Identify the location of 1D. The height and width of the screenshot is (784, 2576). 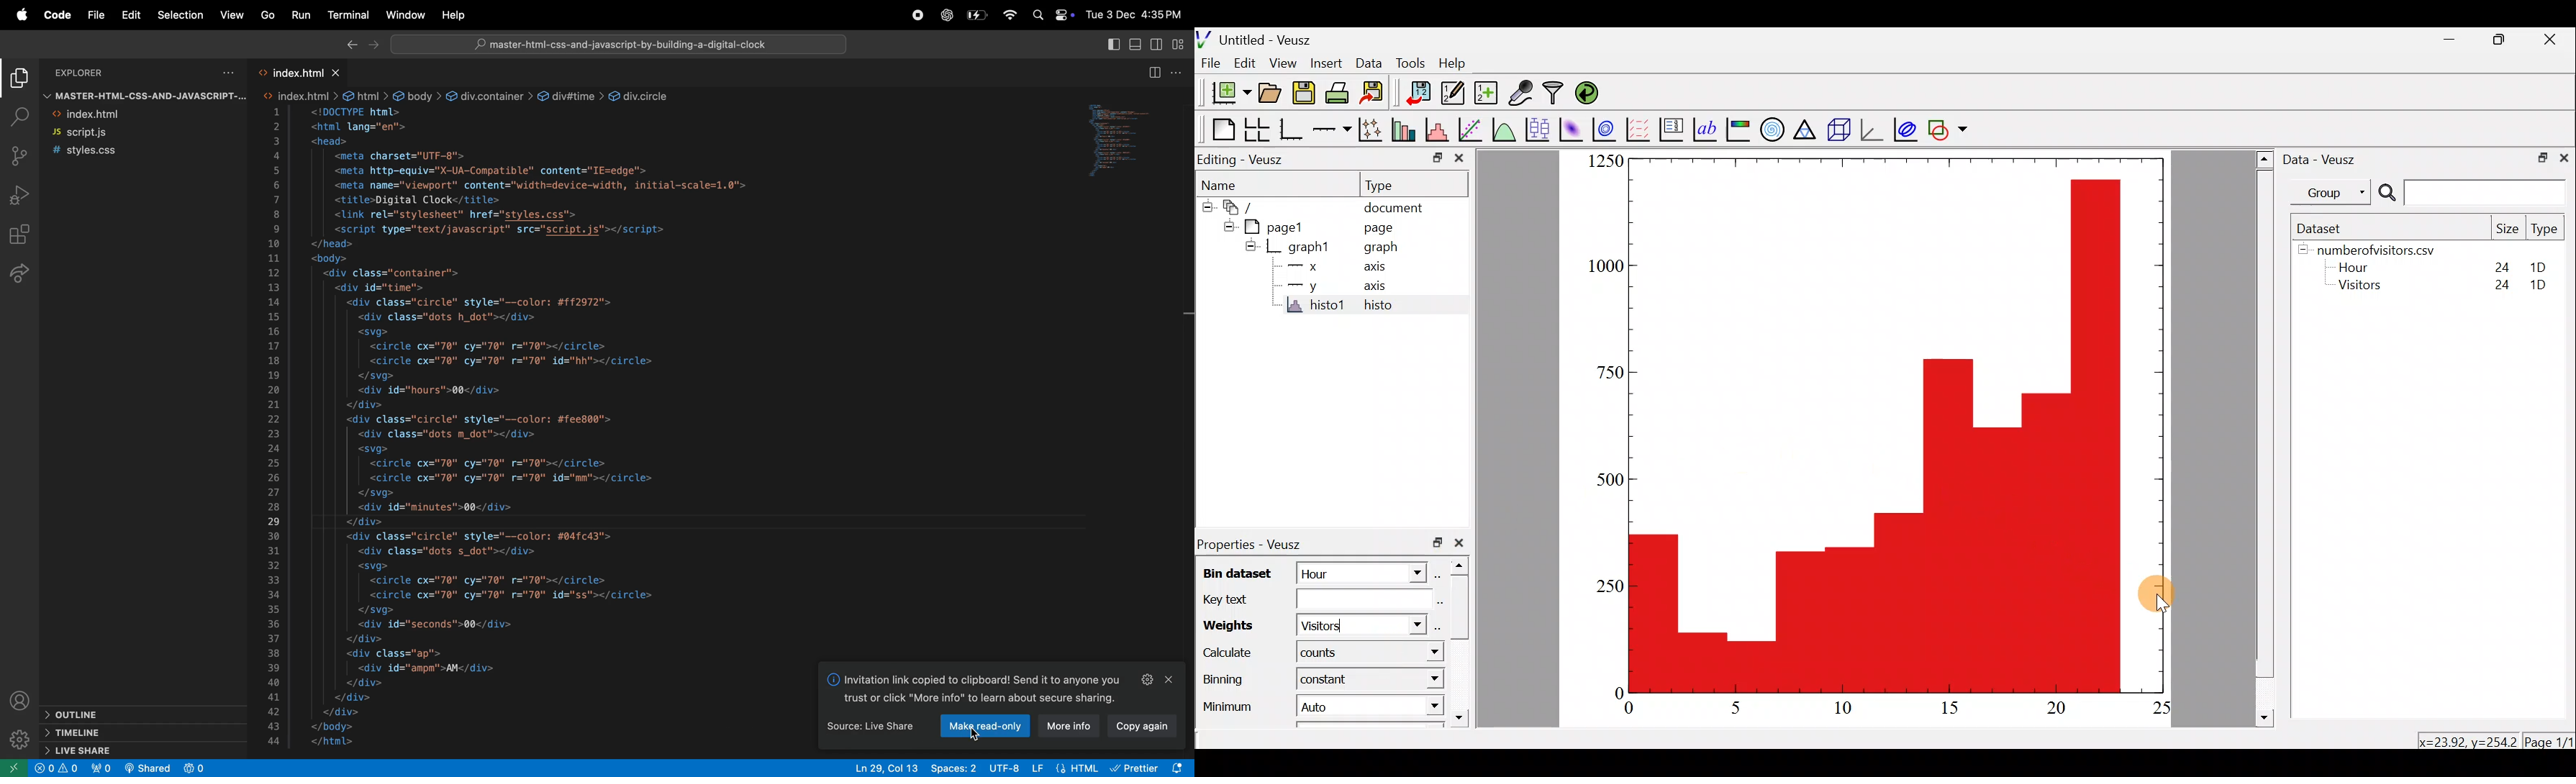
(2543, 284).